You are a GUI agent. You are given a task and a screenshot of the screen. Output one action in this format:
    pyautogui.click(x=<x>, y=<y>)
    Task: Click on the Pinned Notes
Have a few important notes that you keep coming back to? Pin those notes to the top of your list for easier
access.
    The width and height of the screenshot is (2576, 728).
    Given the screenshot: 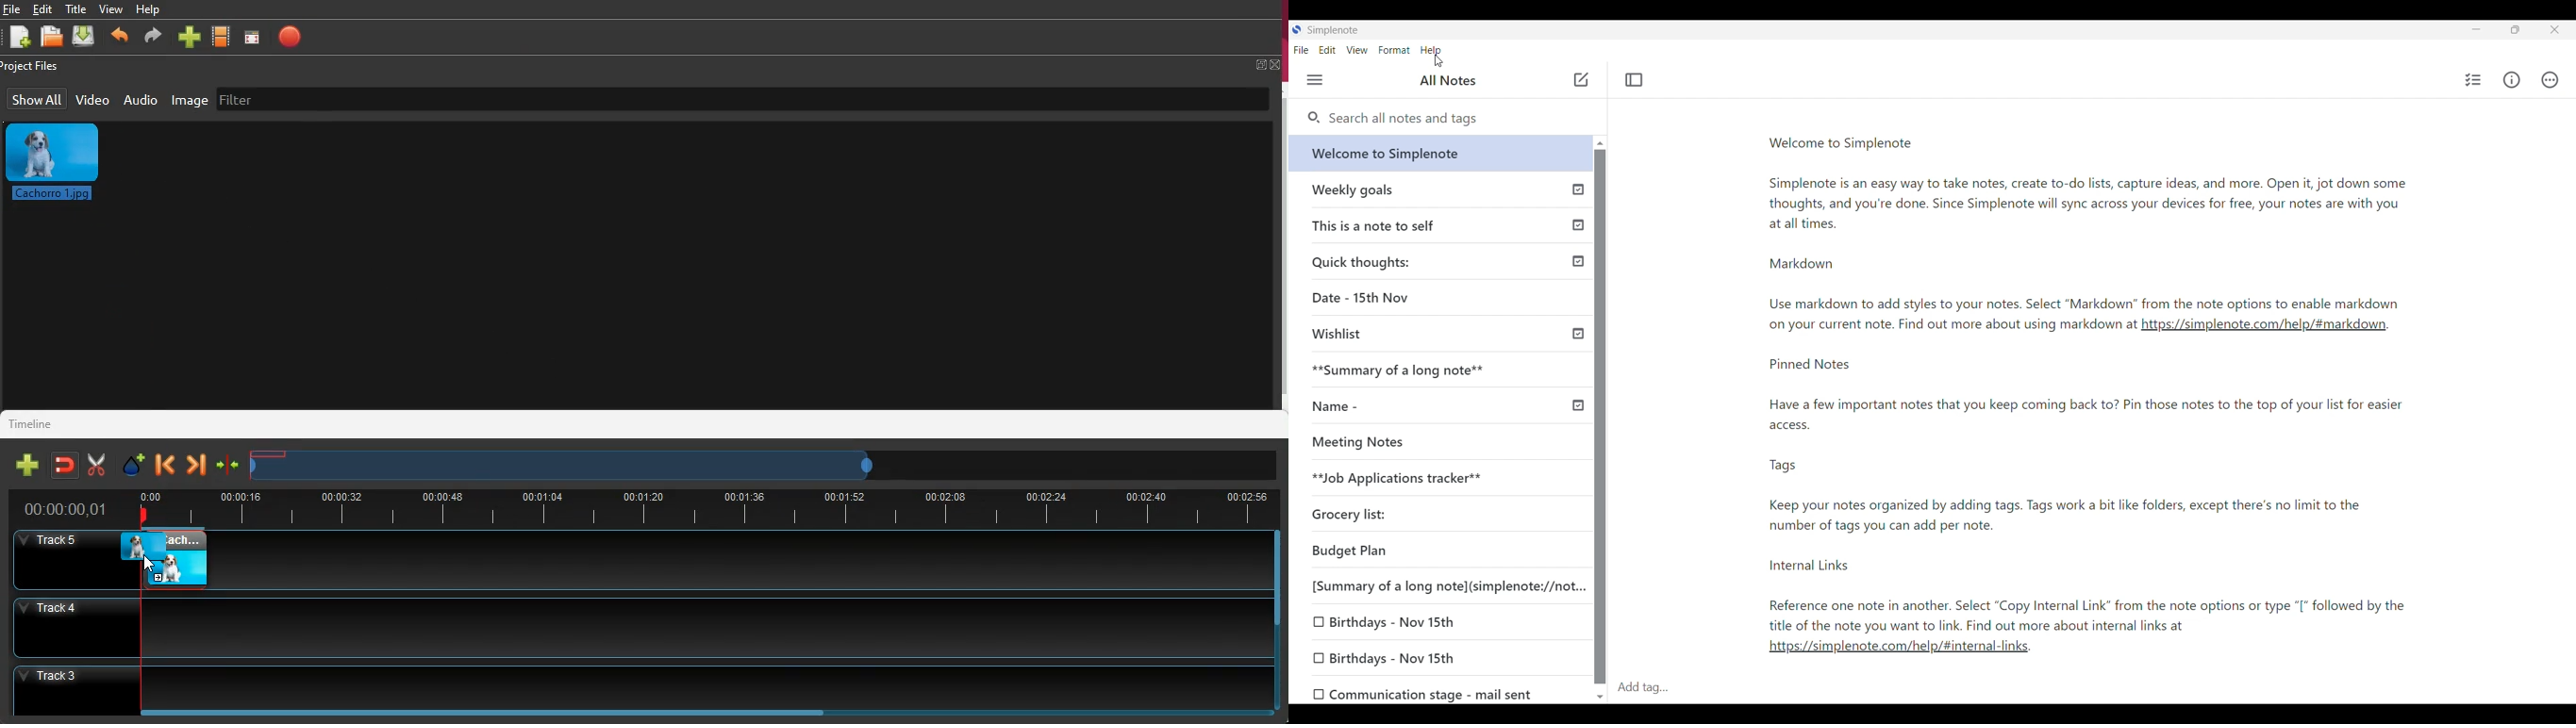 What is the action you would take?
    pyautogui.click(x=2089, y=393)
    